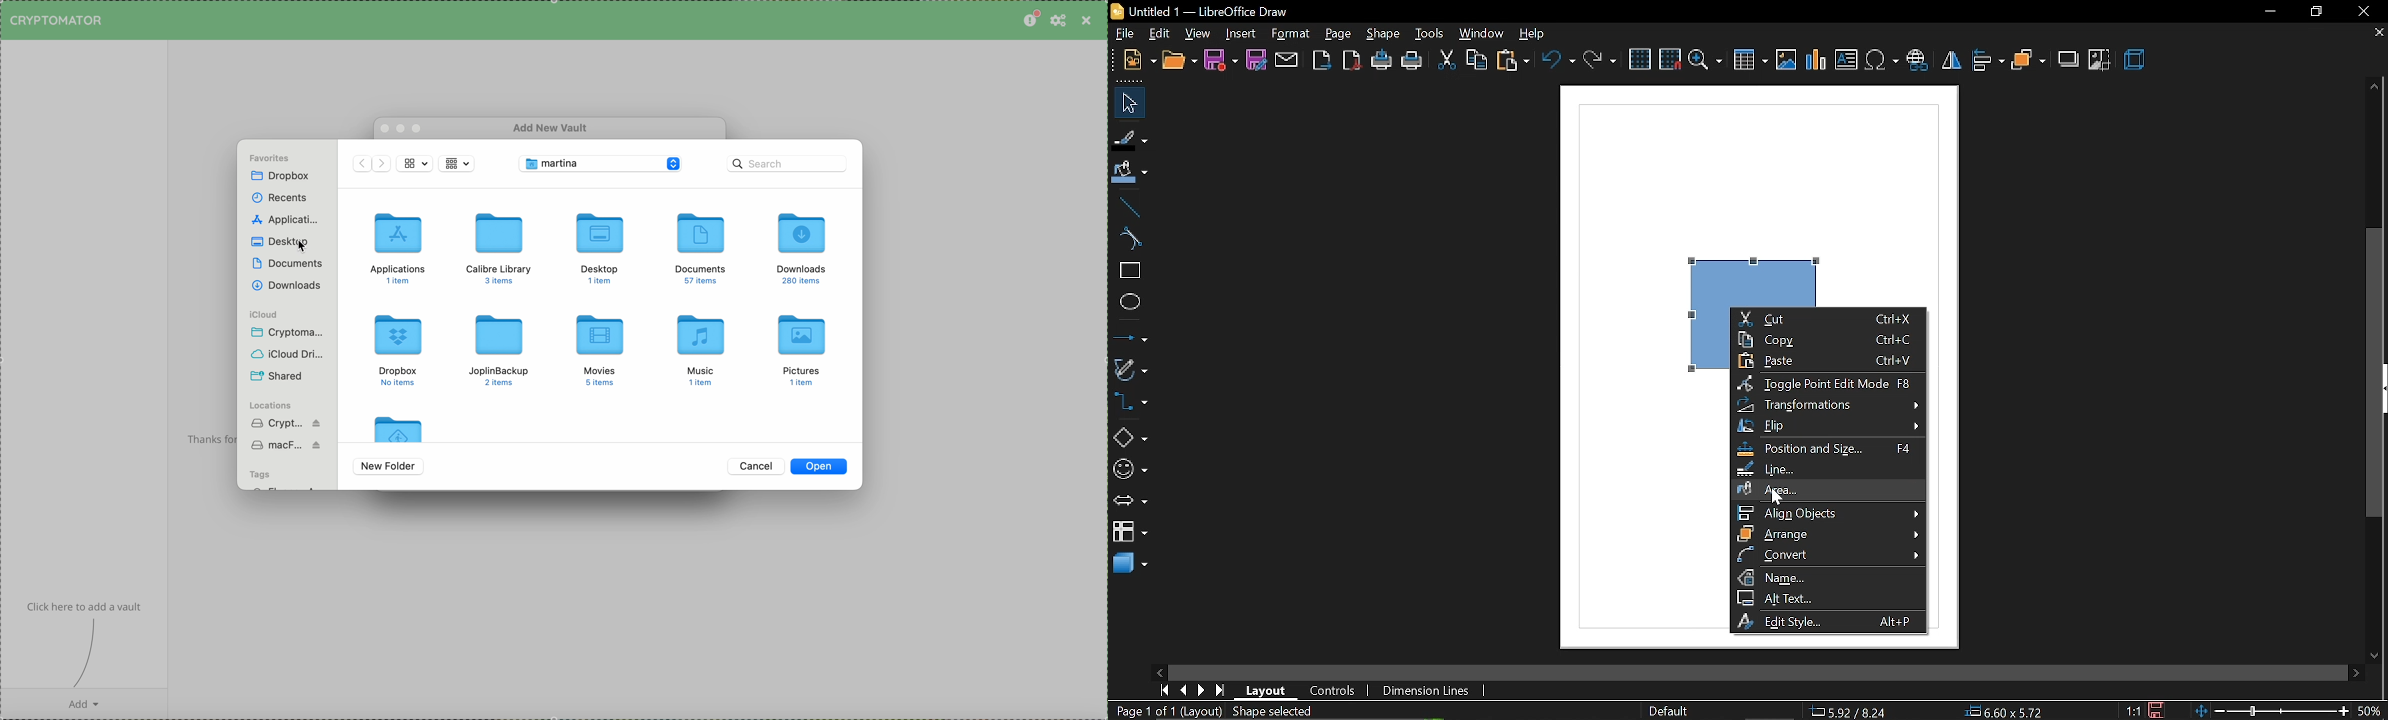 This screenshot has height=728, width=2408. What do you see at coordinates (1242, 34) in the screenshot?
I see `Insert` at bounding box center [1242, 34].